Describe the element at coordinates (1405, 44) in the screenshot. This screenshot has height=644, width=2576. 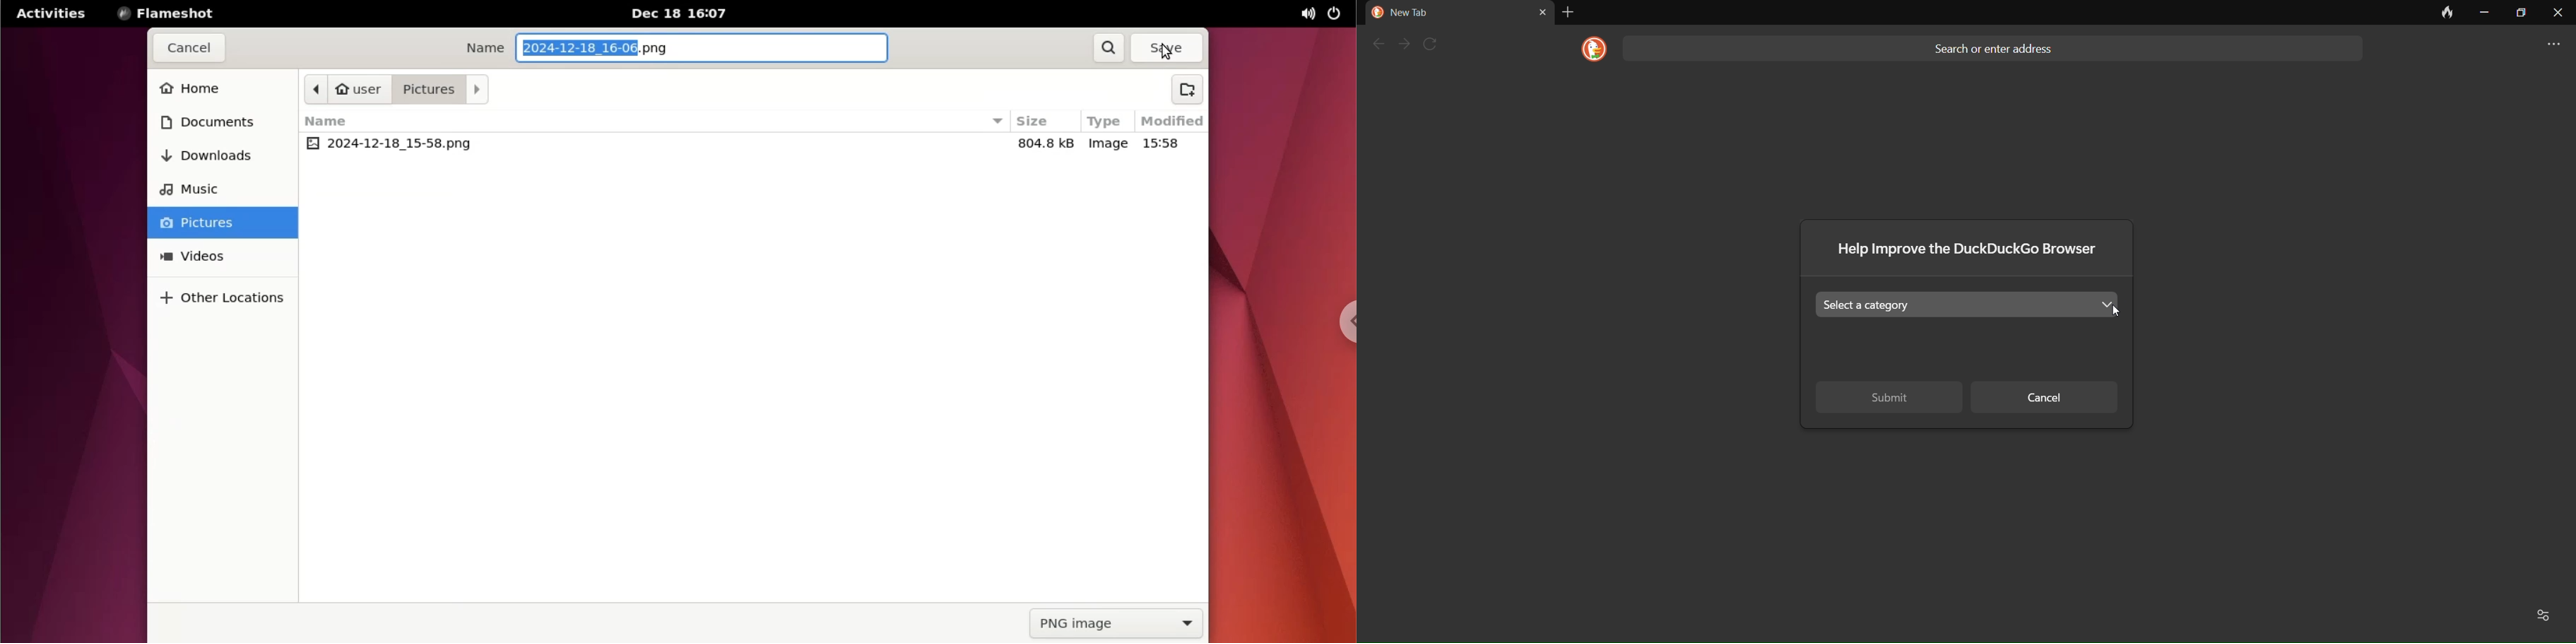
I see `next` at that location.